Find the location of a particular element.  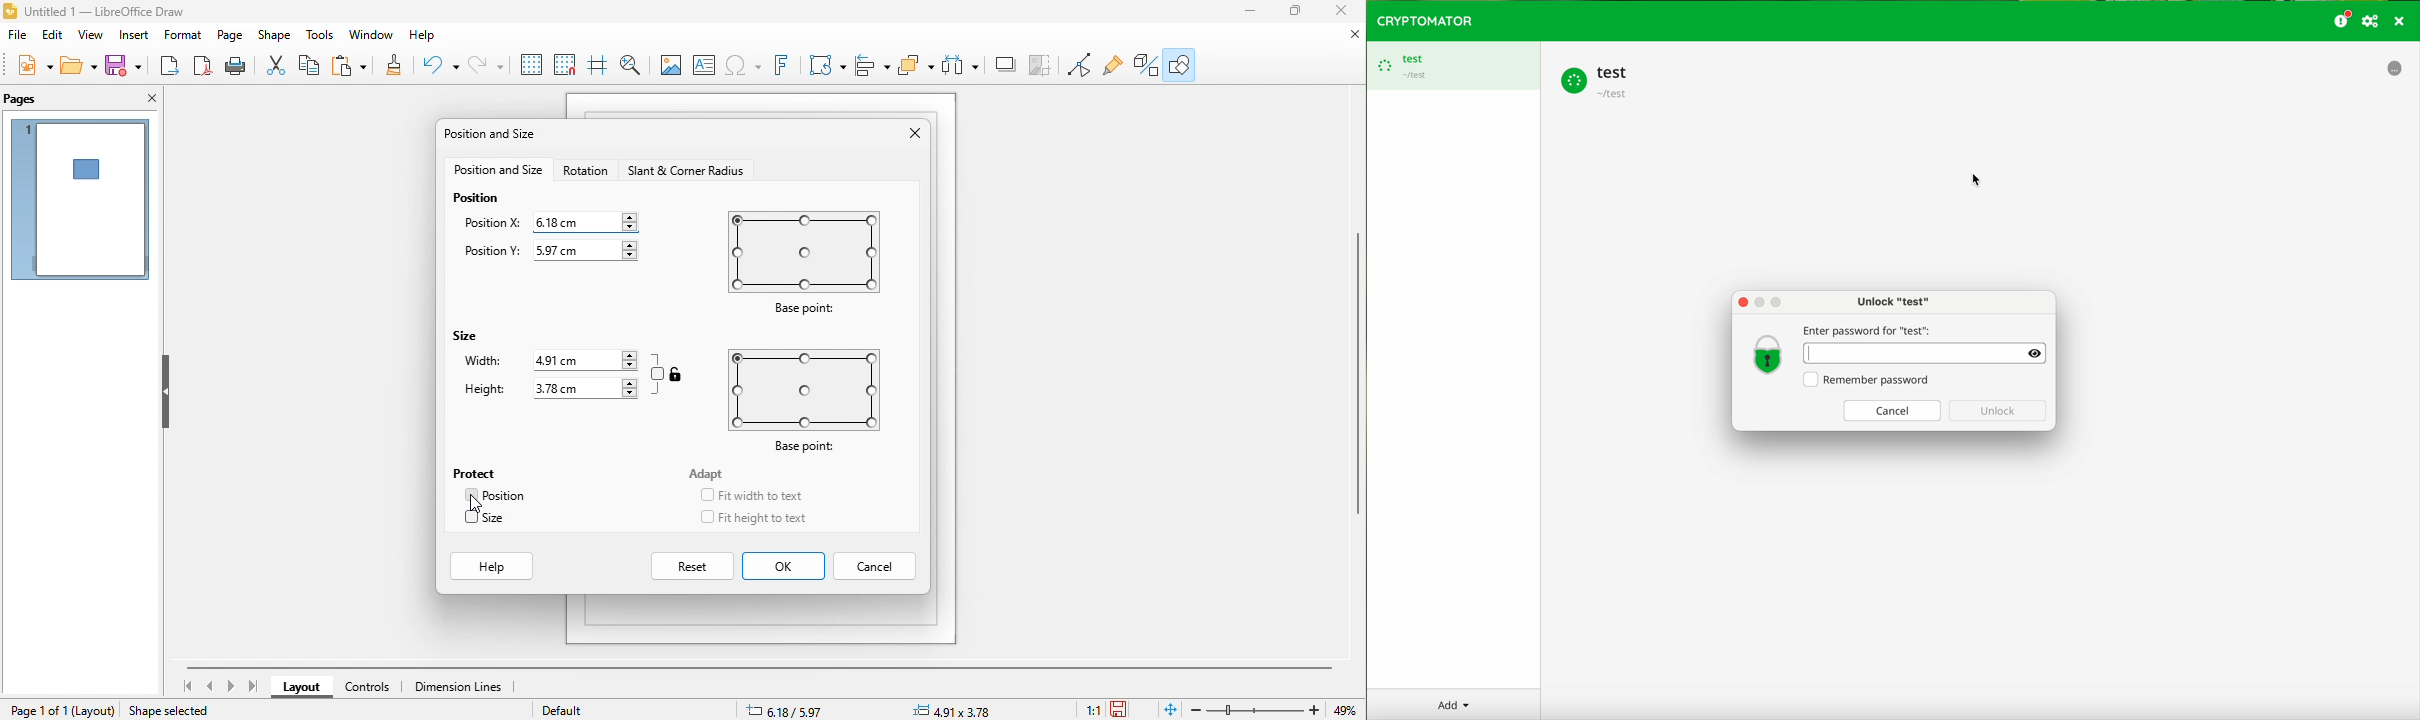

toggle point edit mode is located at coordinates (1045, 66).